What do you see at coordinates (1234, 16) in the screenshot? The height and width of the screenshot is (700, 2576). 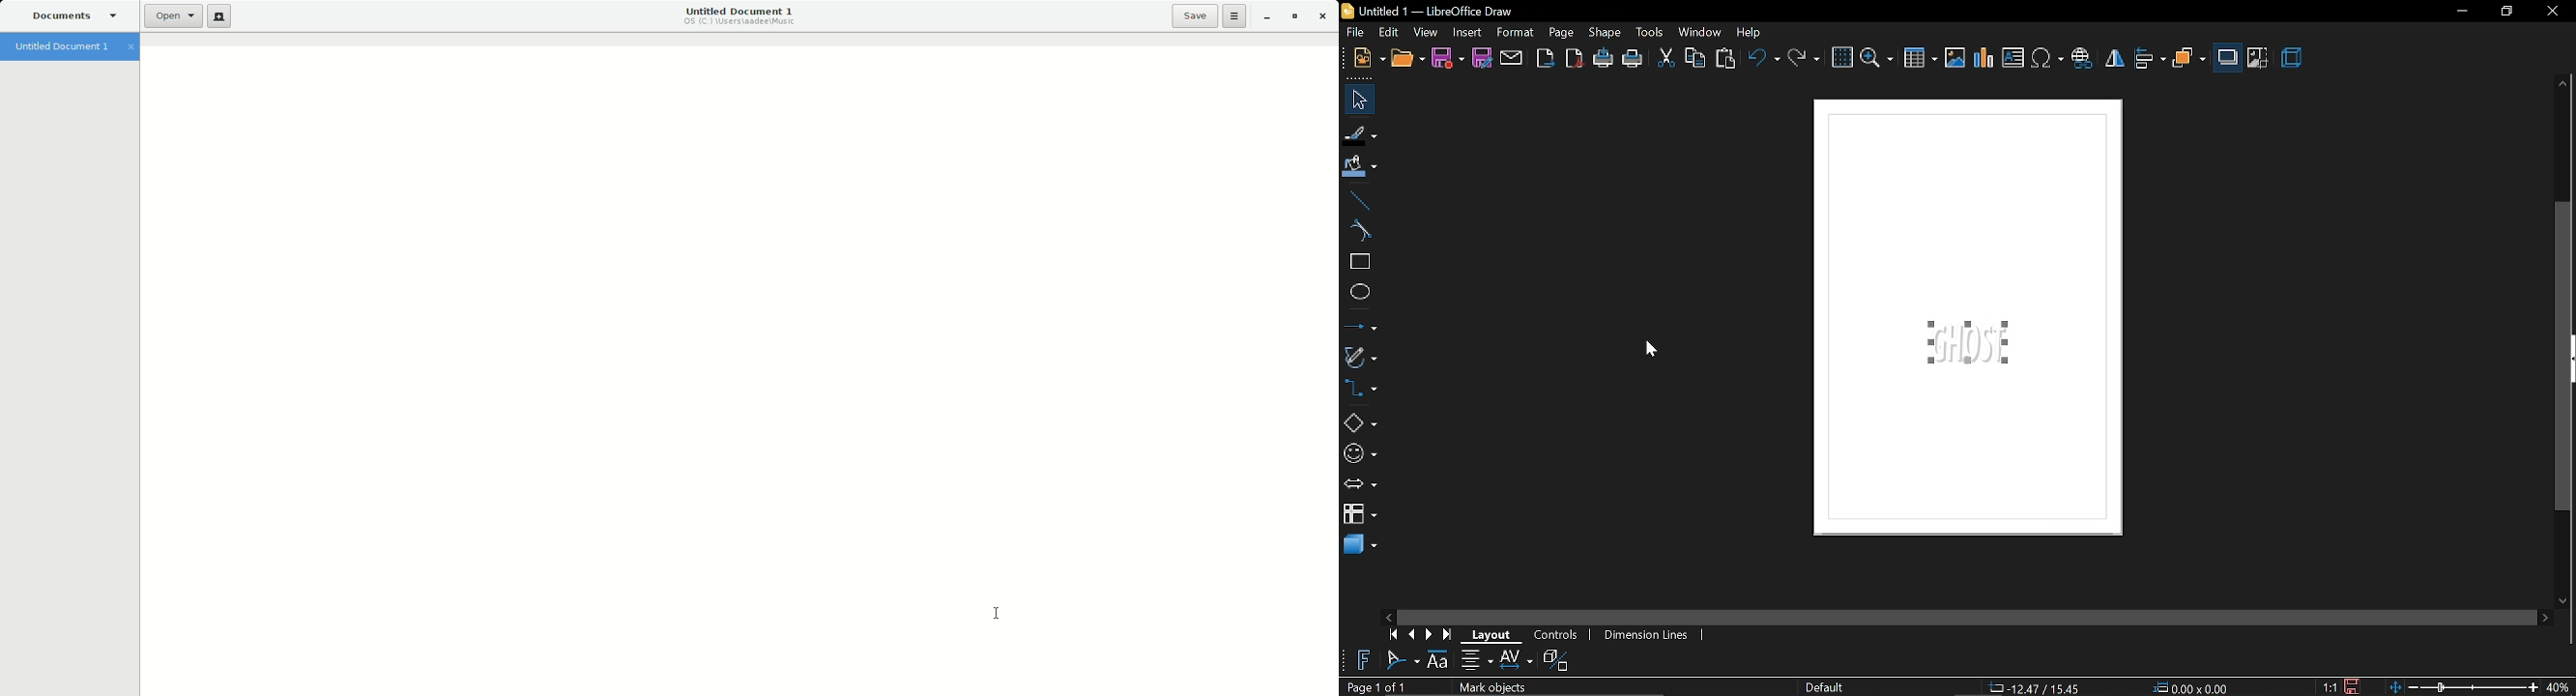 I see `Options` at bounding box center [1234, 16].